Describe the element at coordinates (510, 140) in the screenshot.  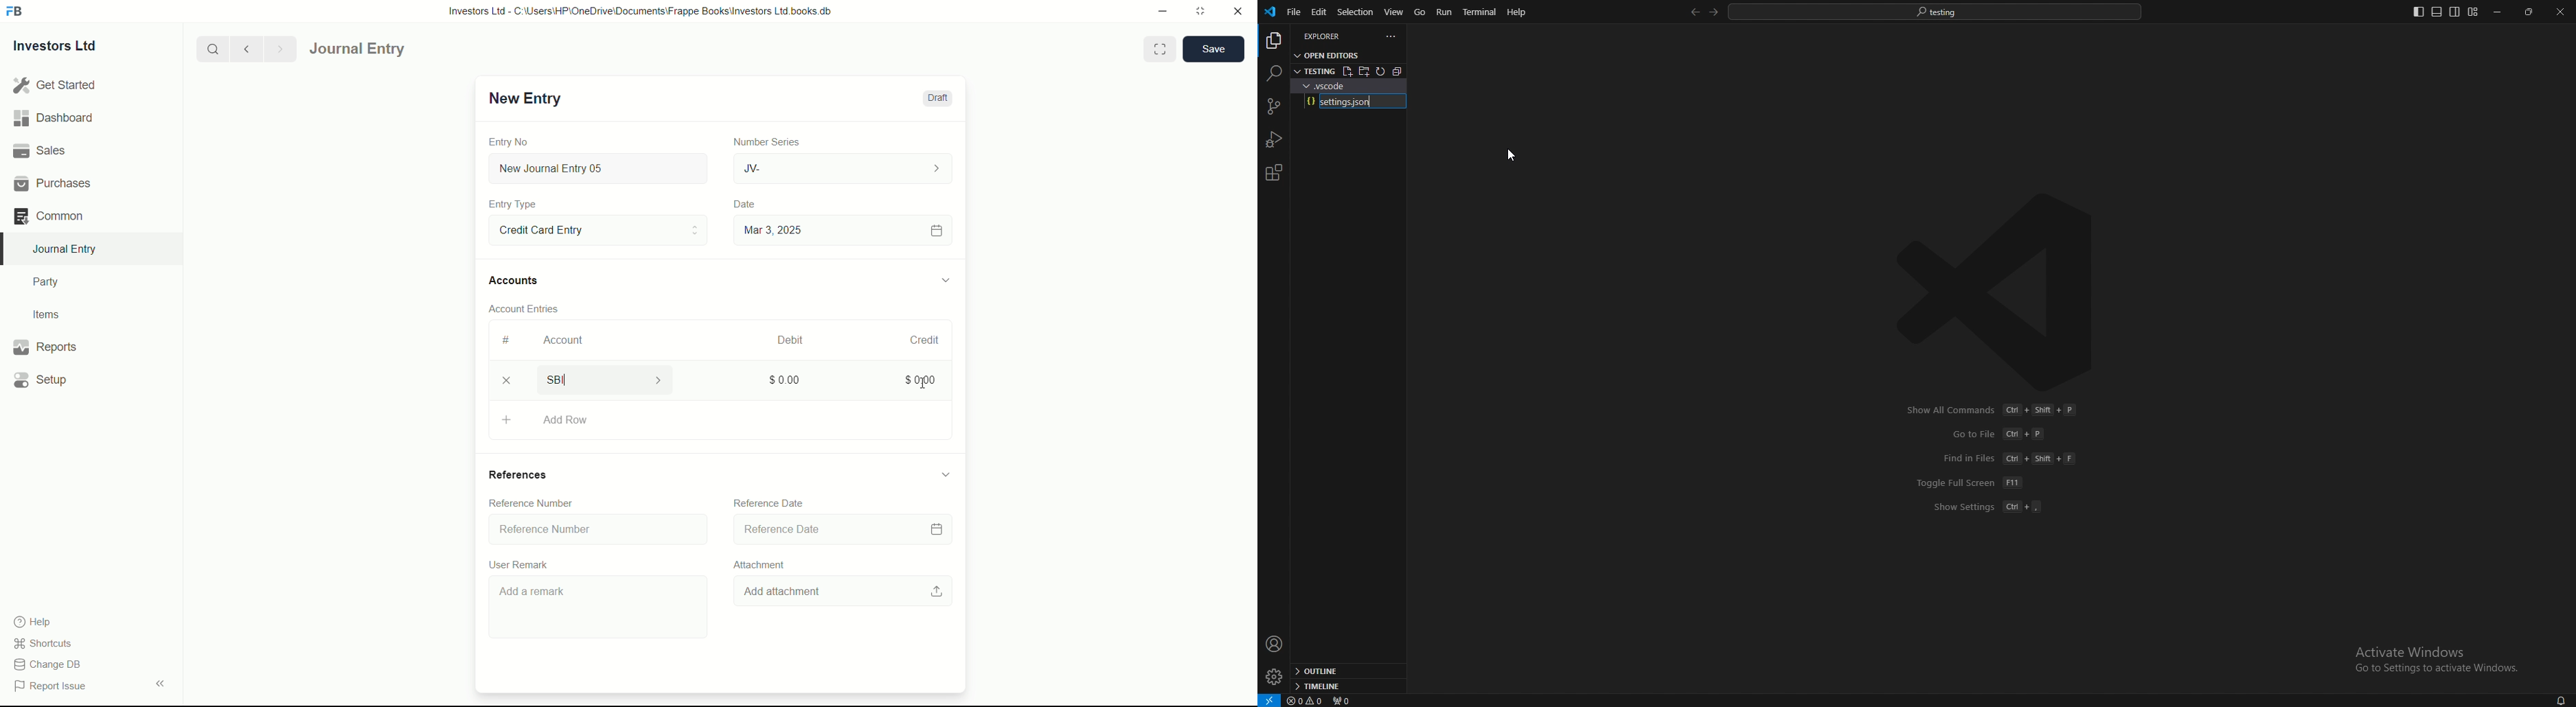
I see `Entry No` at that location.